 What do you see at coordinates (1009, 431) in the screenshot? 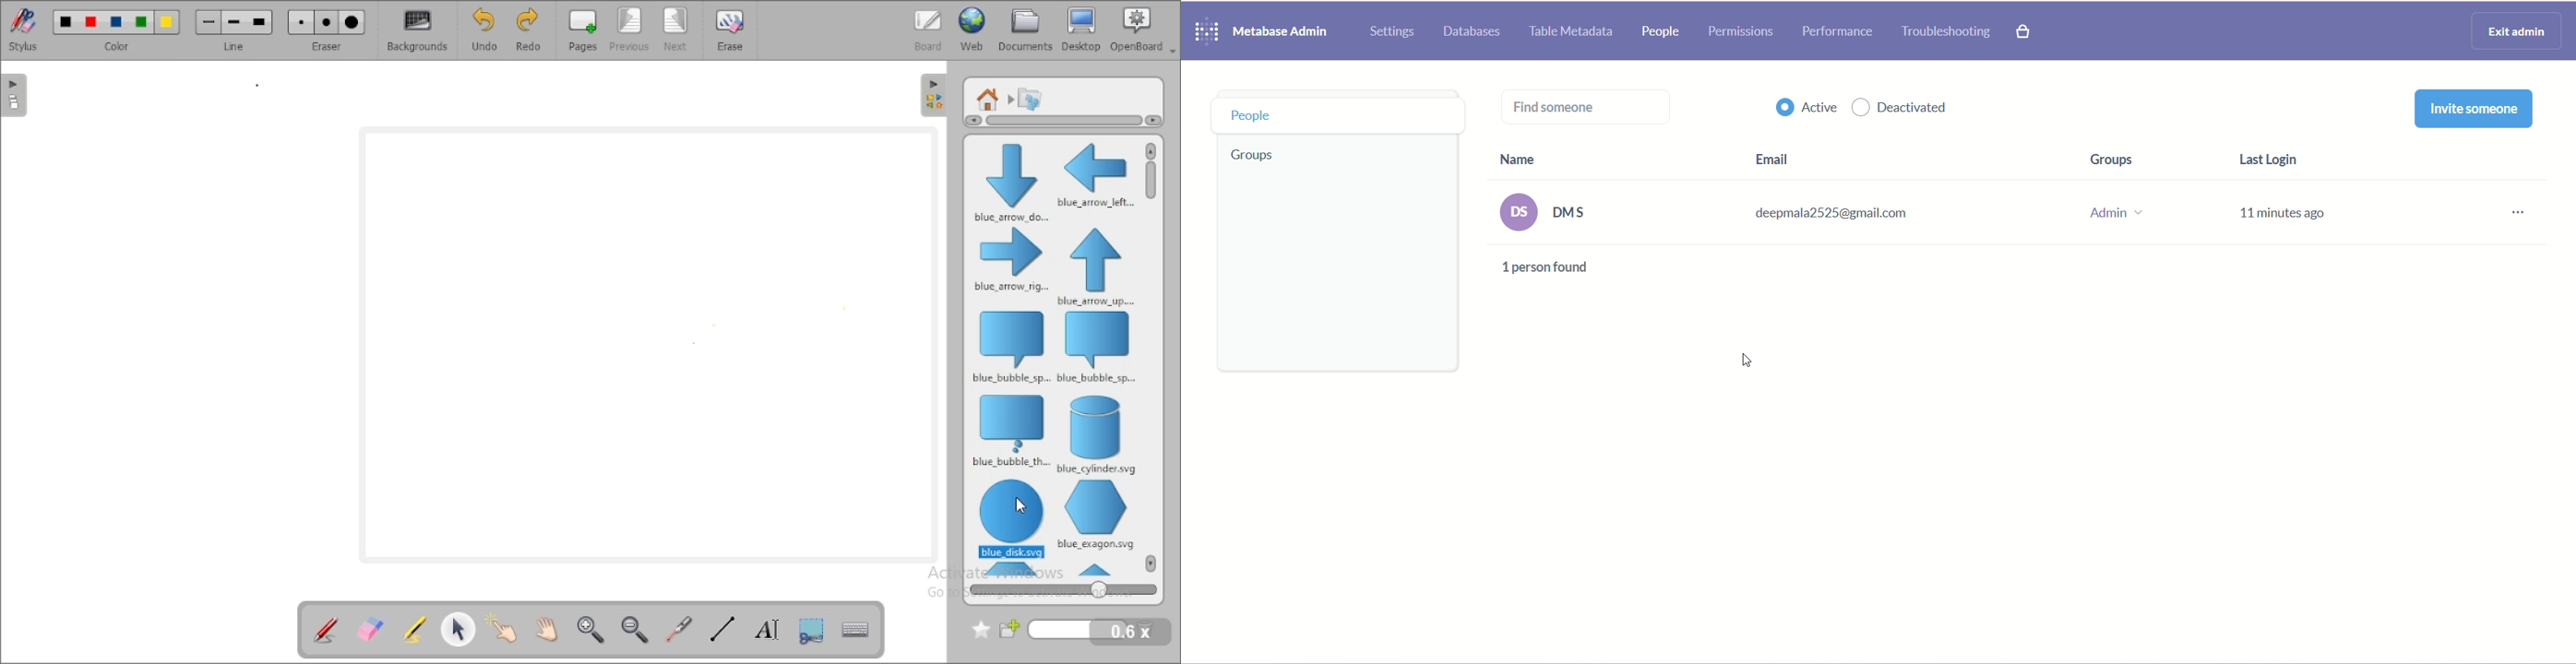
I see `blue bubble think` at bounding box center [1009, 431].